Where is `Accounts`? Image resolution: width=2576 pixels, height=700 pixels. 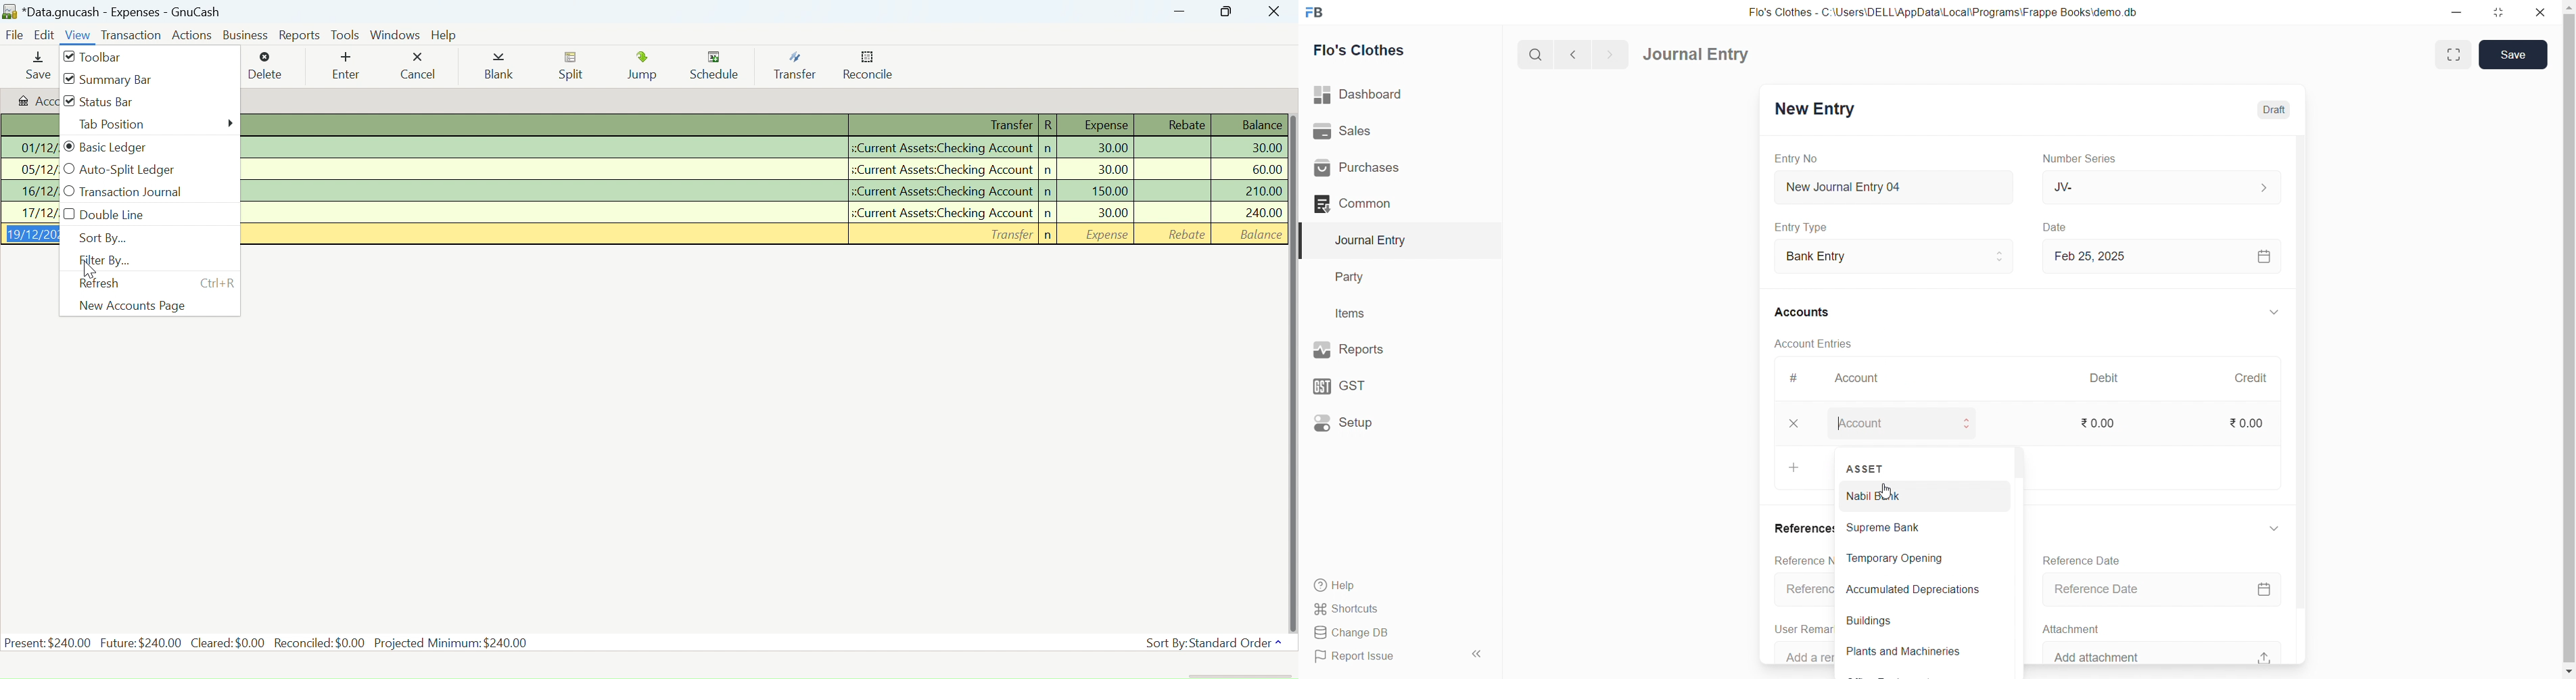 Accounts is located at coordinates (1818, 311).